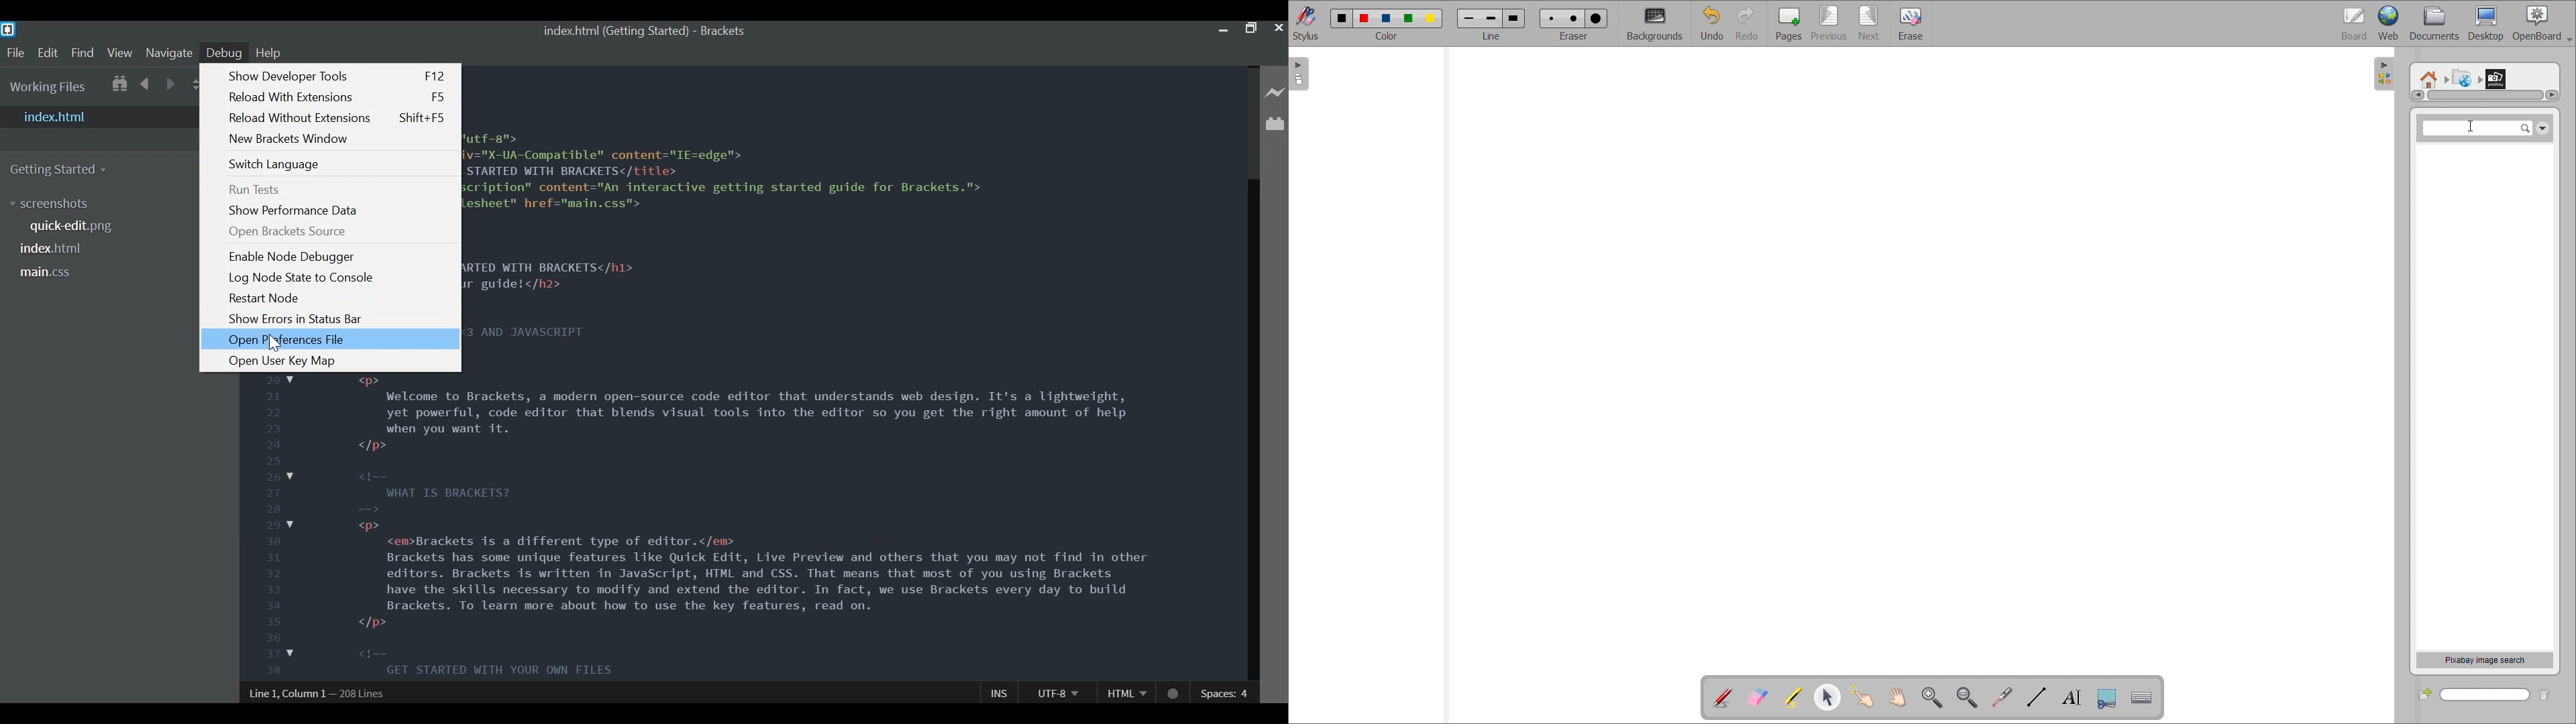 This screenshot has width=2576, height=728. I want to click on eraser, so click(1576, 35).